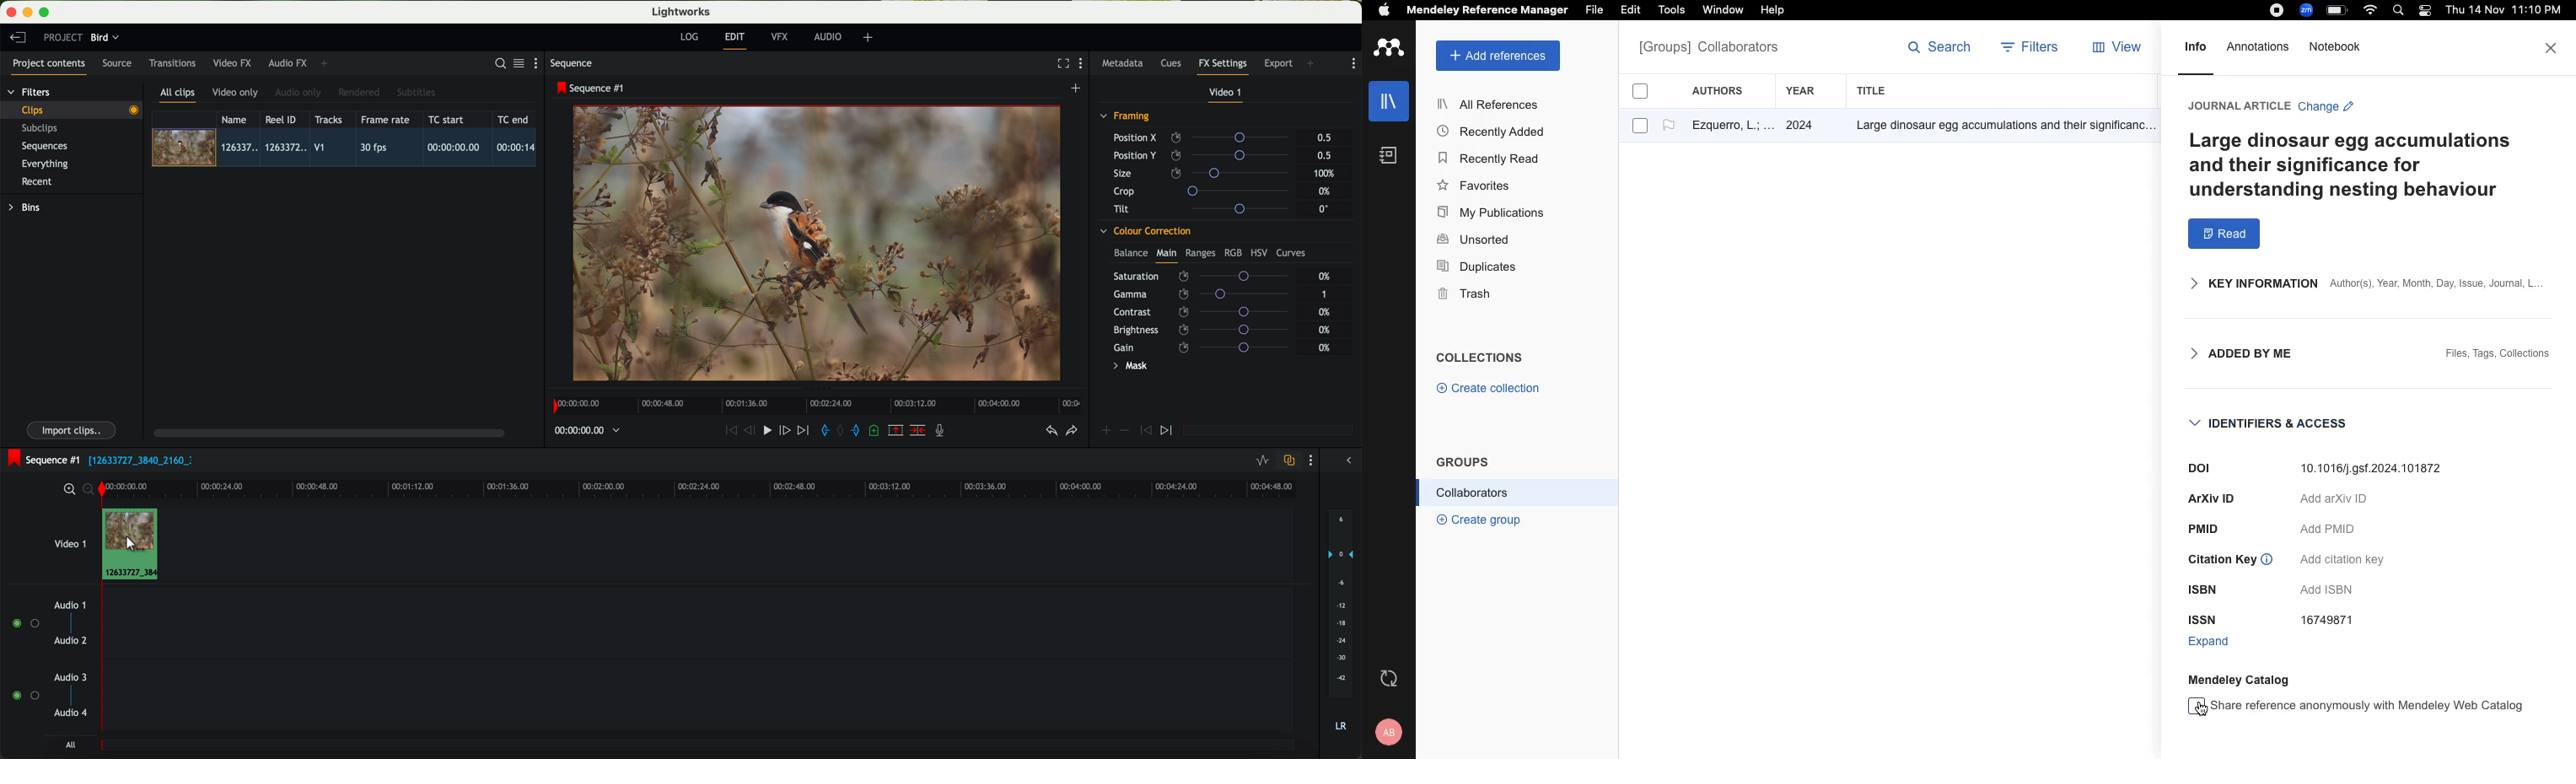  What do you see at coordinates (2377, 468) in the screenshot?
I see `10.1016/1.gs1.2024.101872` at bounding box center [2377, 468].